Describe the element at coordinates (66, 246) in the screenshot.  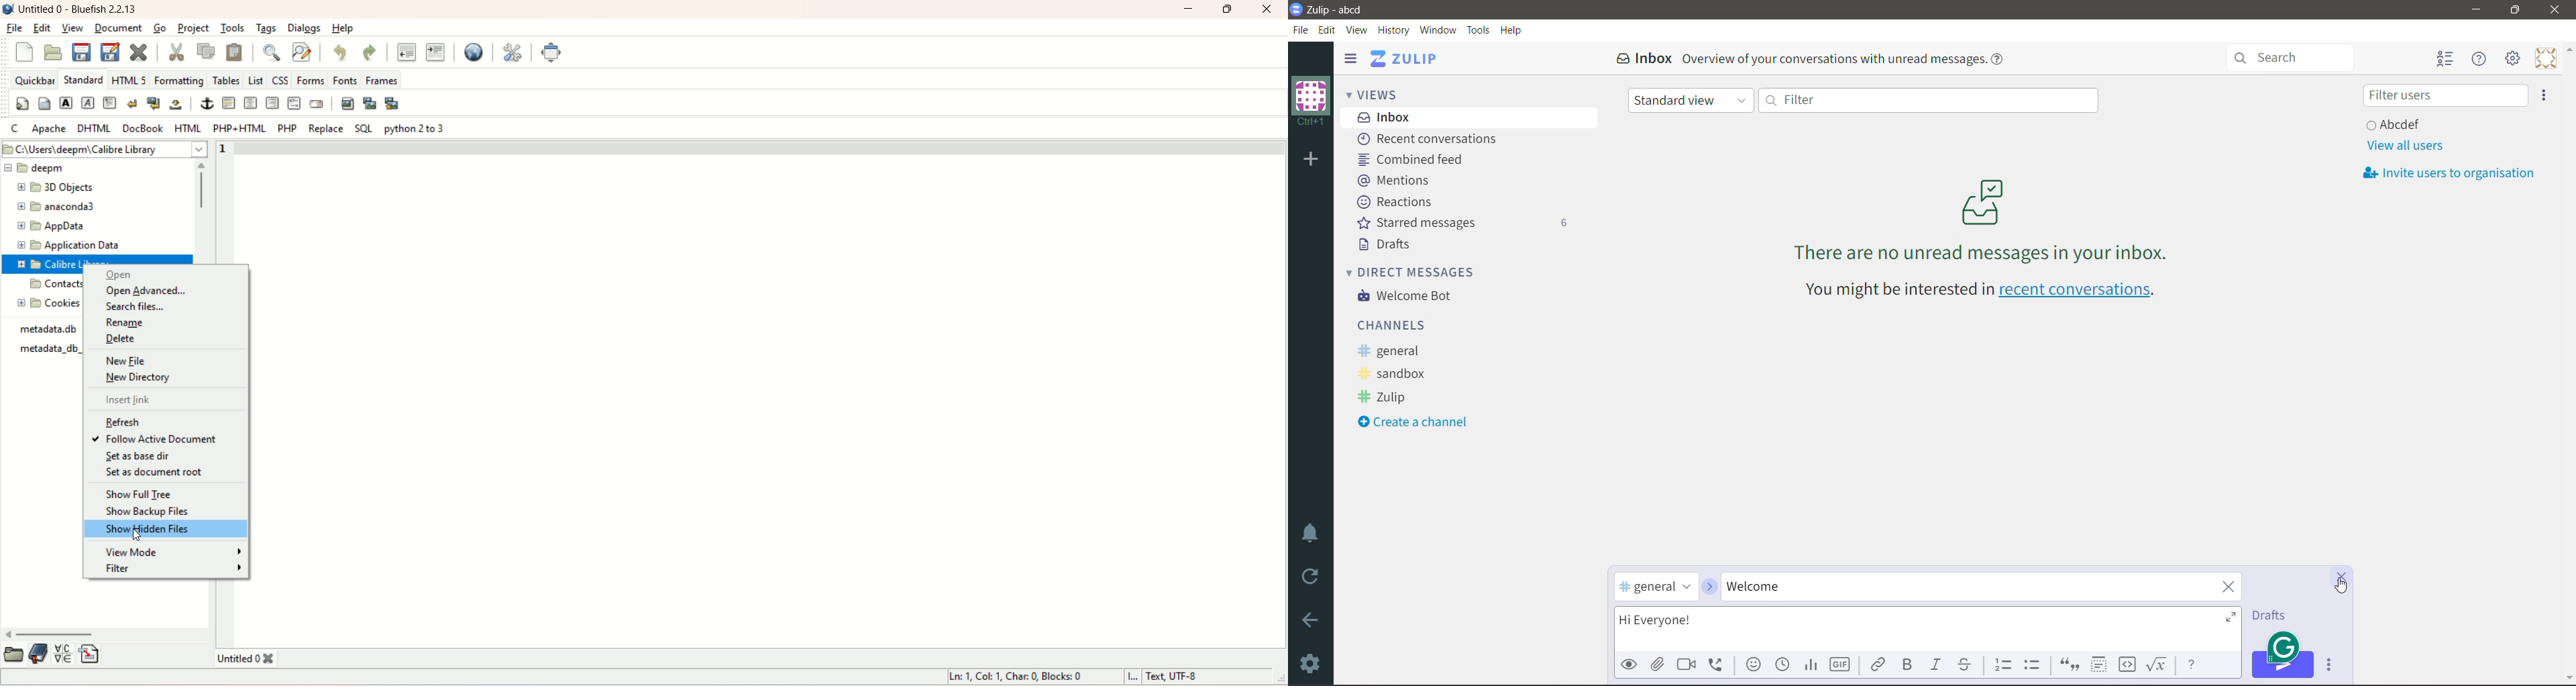
I see `application data` at that location.